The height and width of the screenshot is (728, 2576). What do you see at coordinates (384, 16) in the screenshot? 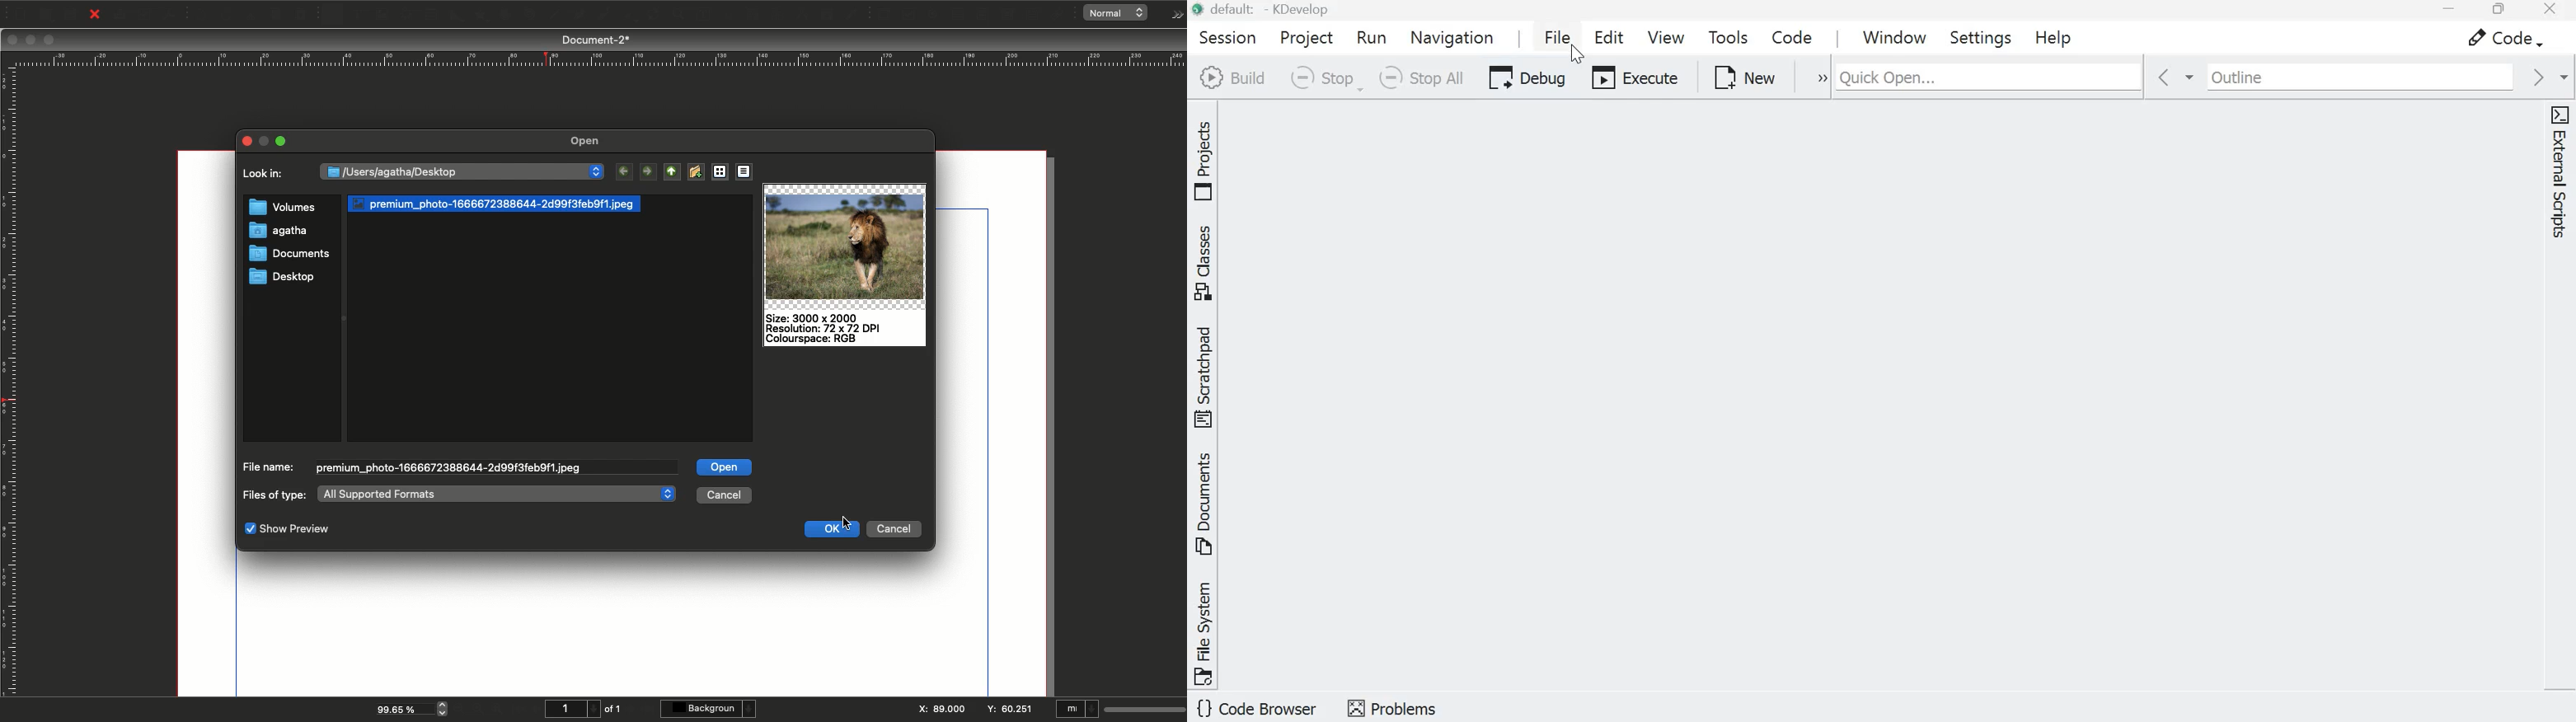
I see `Image frame` at bounding box center [384, 16].